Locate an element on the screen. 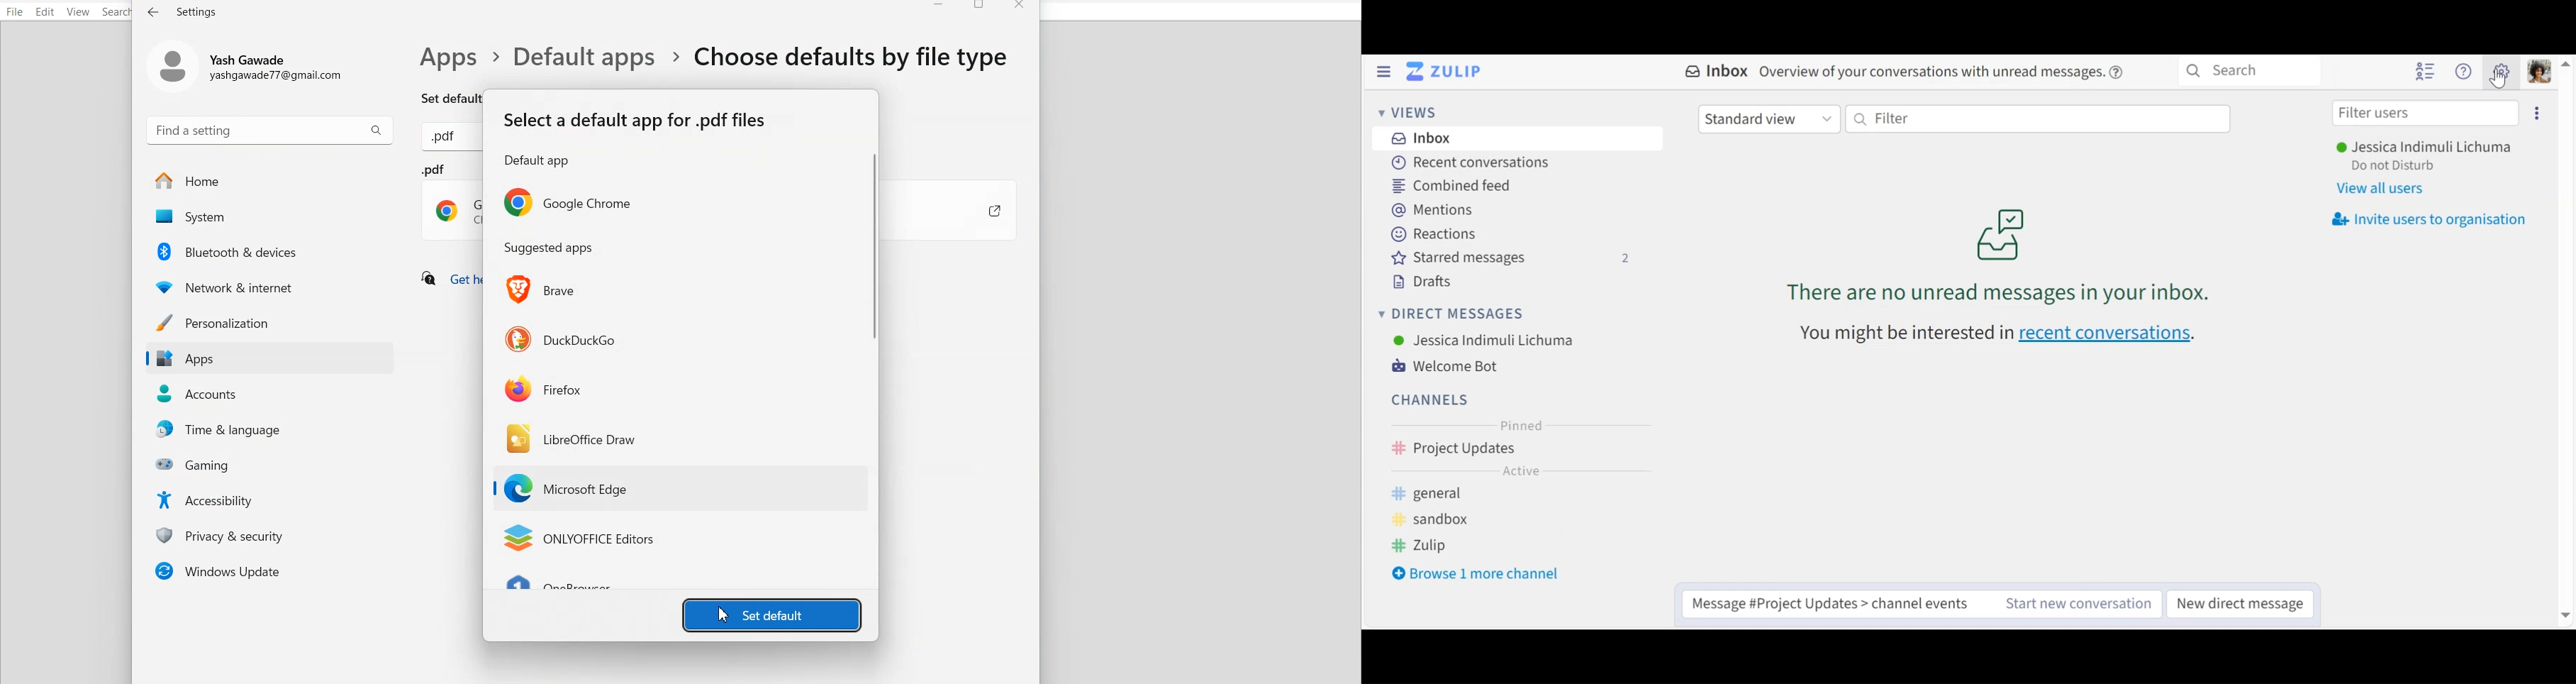 This screenshot has width=2576, height=700. Filter users is located at coordinates (2427, 112).